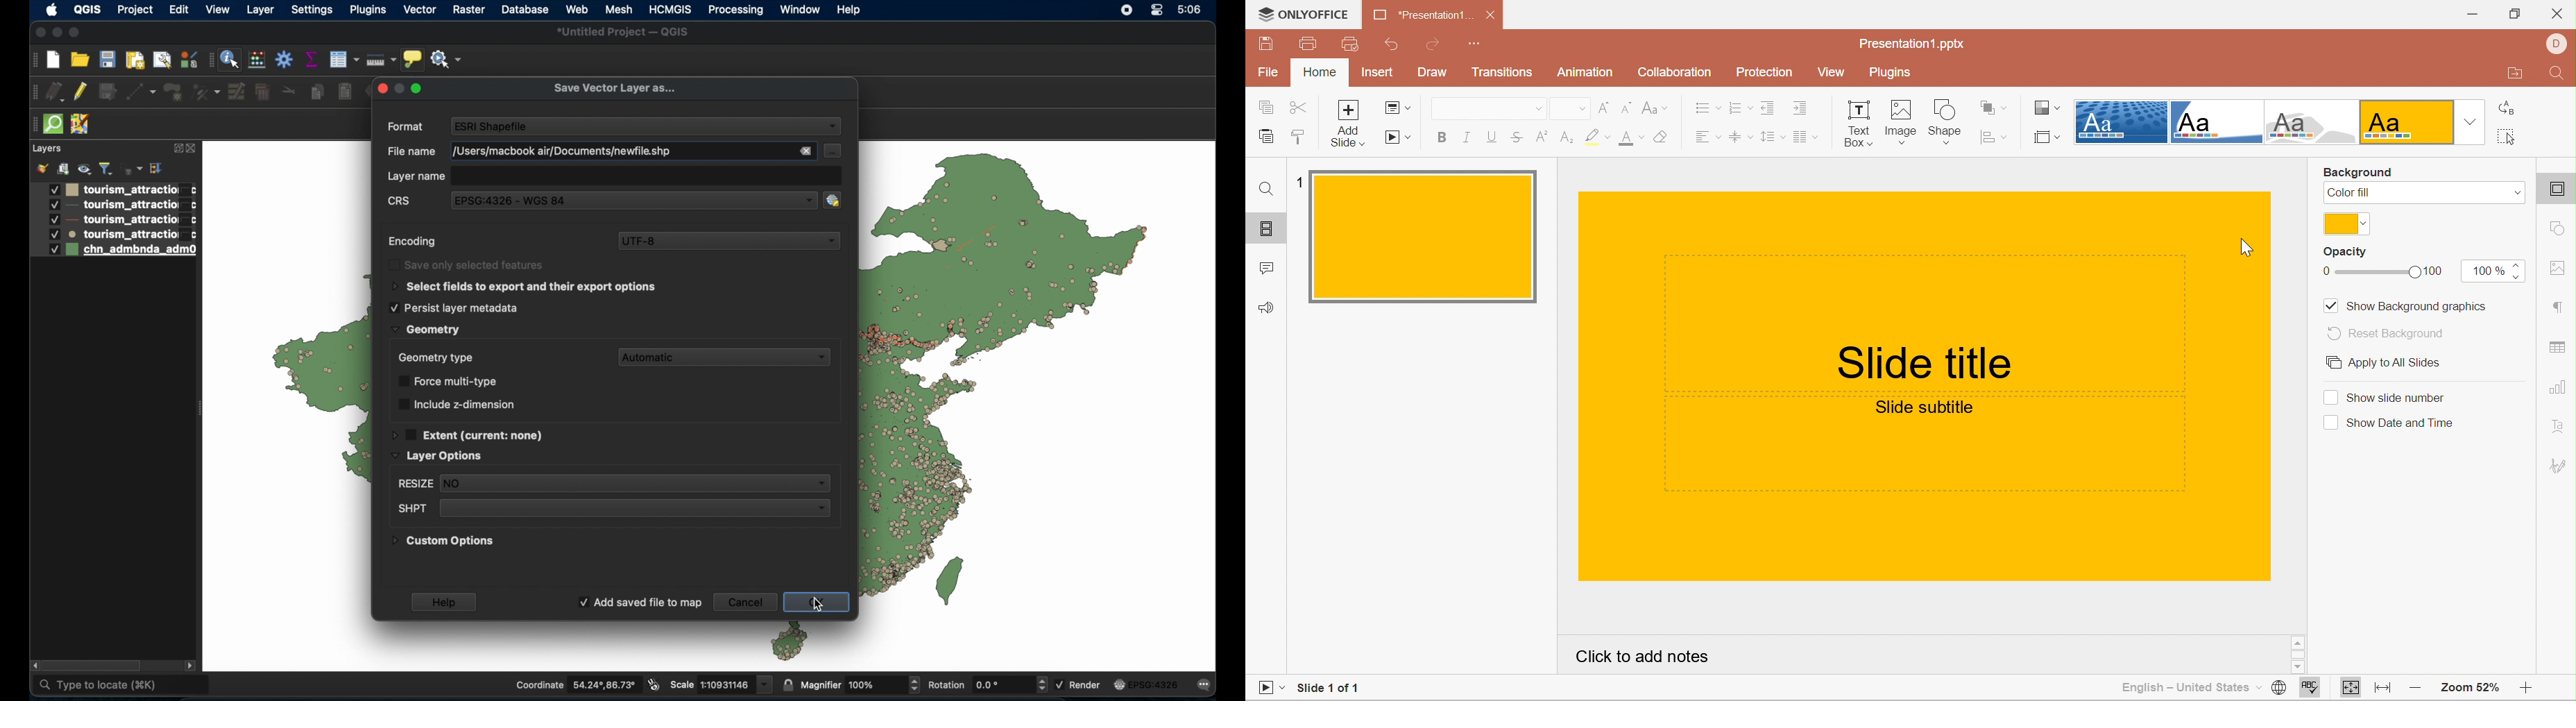 The image size is (2576, 728). What do you see at coordinates (1800, 109) in the screenshot?
I see `Increase Indent` at bounding box center [1800, 109].